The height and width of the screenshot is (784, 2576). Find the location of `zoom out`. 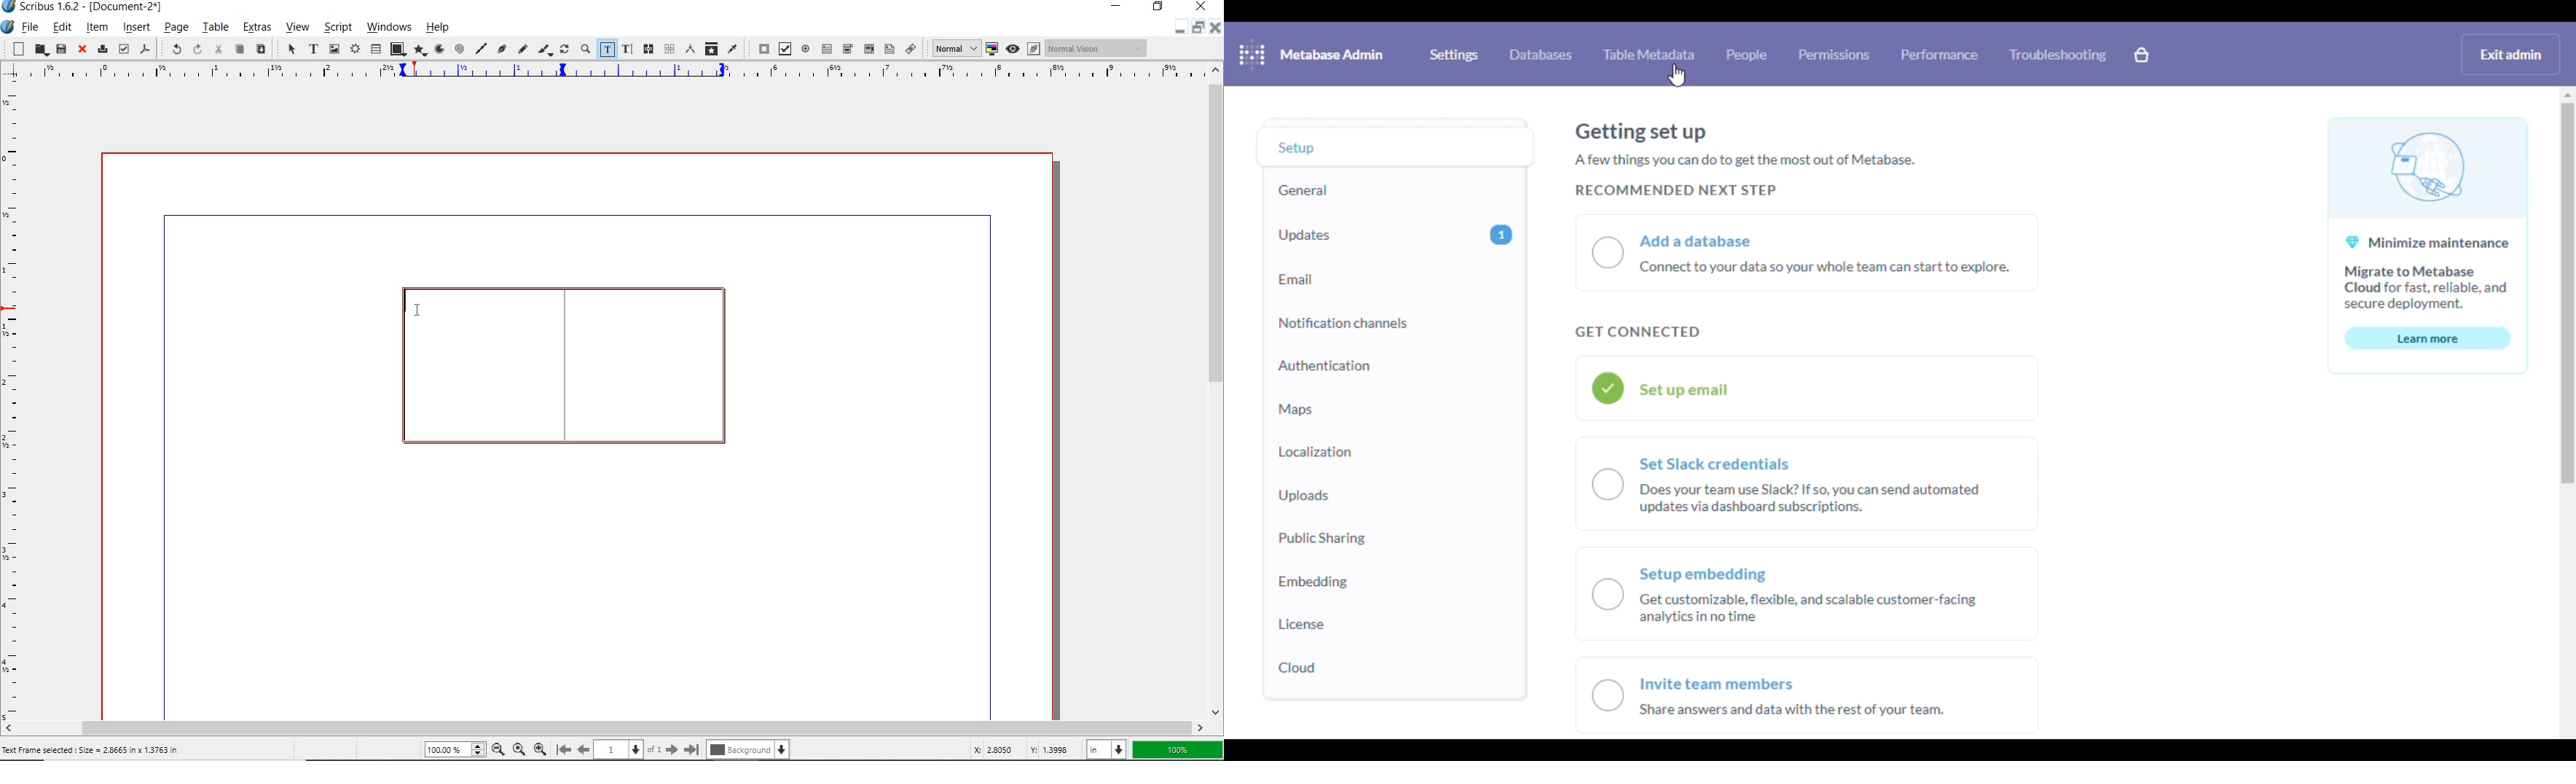

zoom out is located at coordinates (541, 749).